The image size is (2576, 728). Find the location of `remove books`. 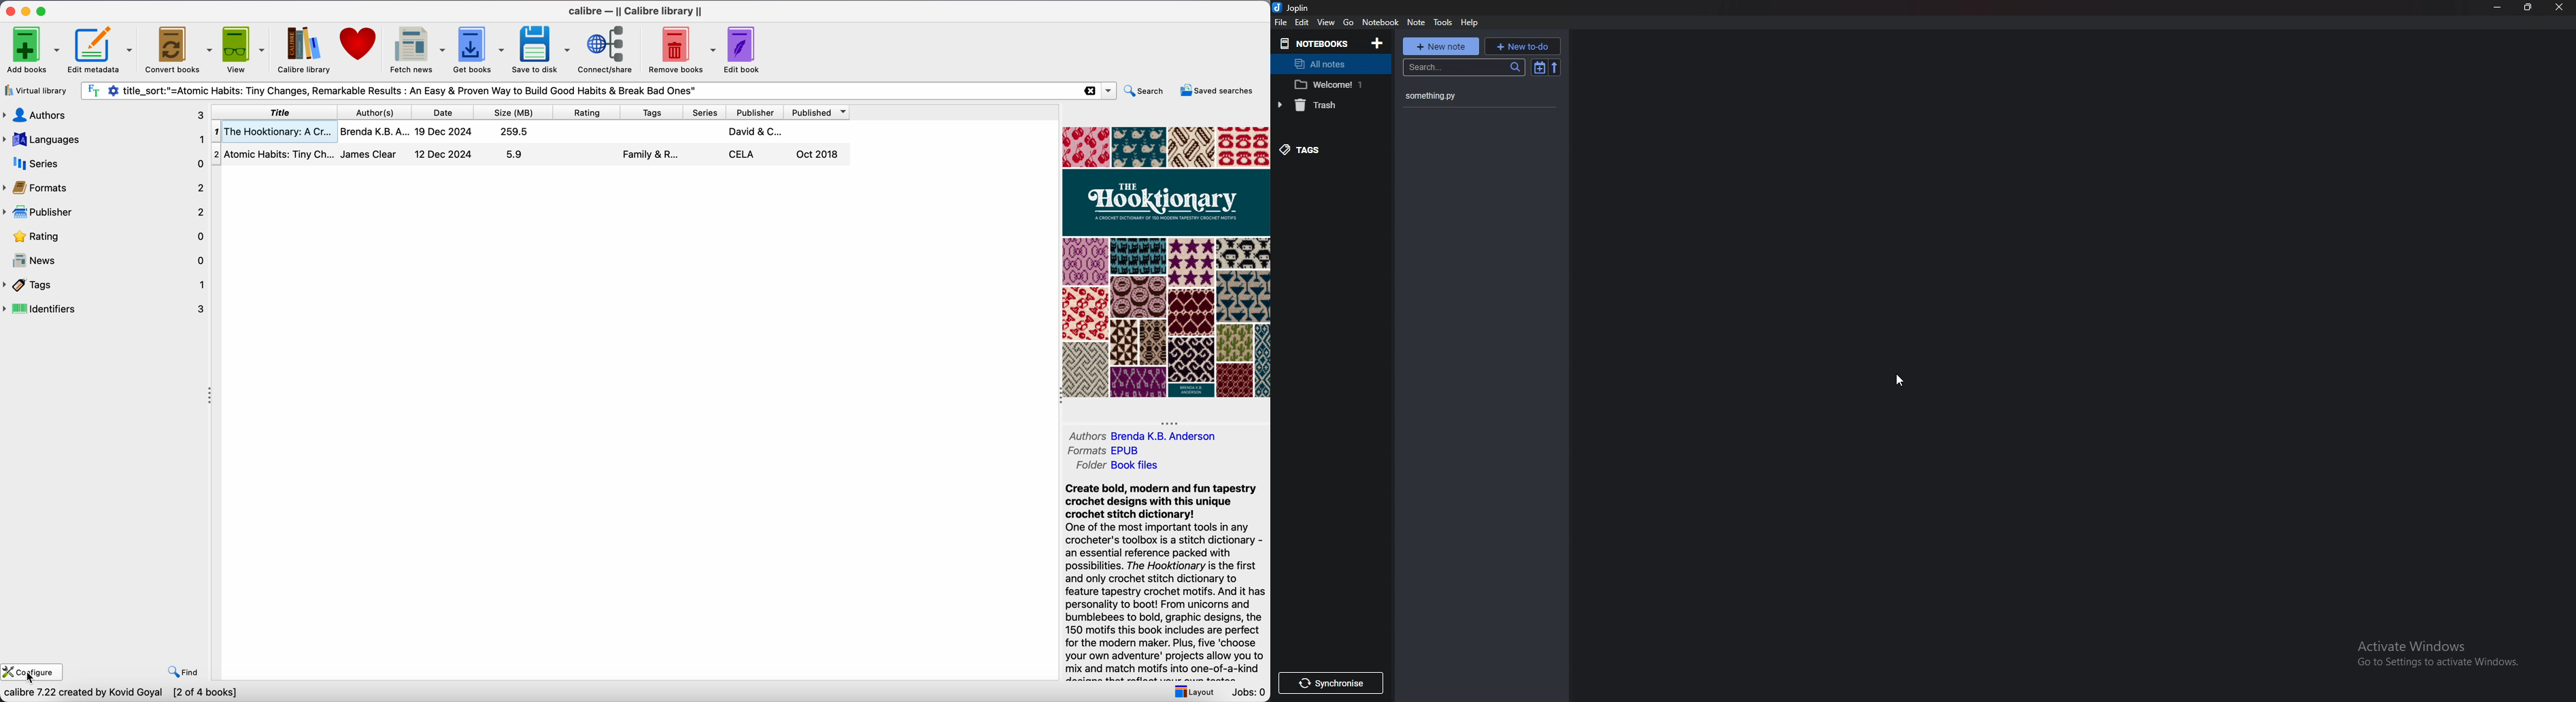

remove books is located at coordinates (681, 48).